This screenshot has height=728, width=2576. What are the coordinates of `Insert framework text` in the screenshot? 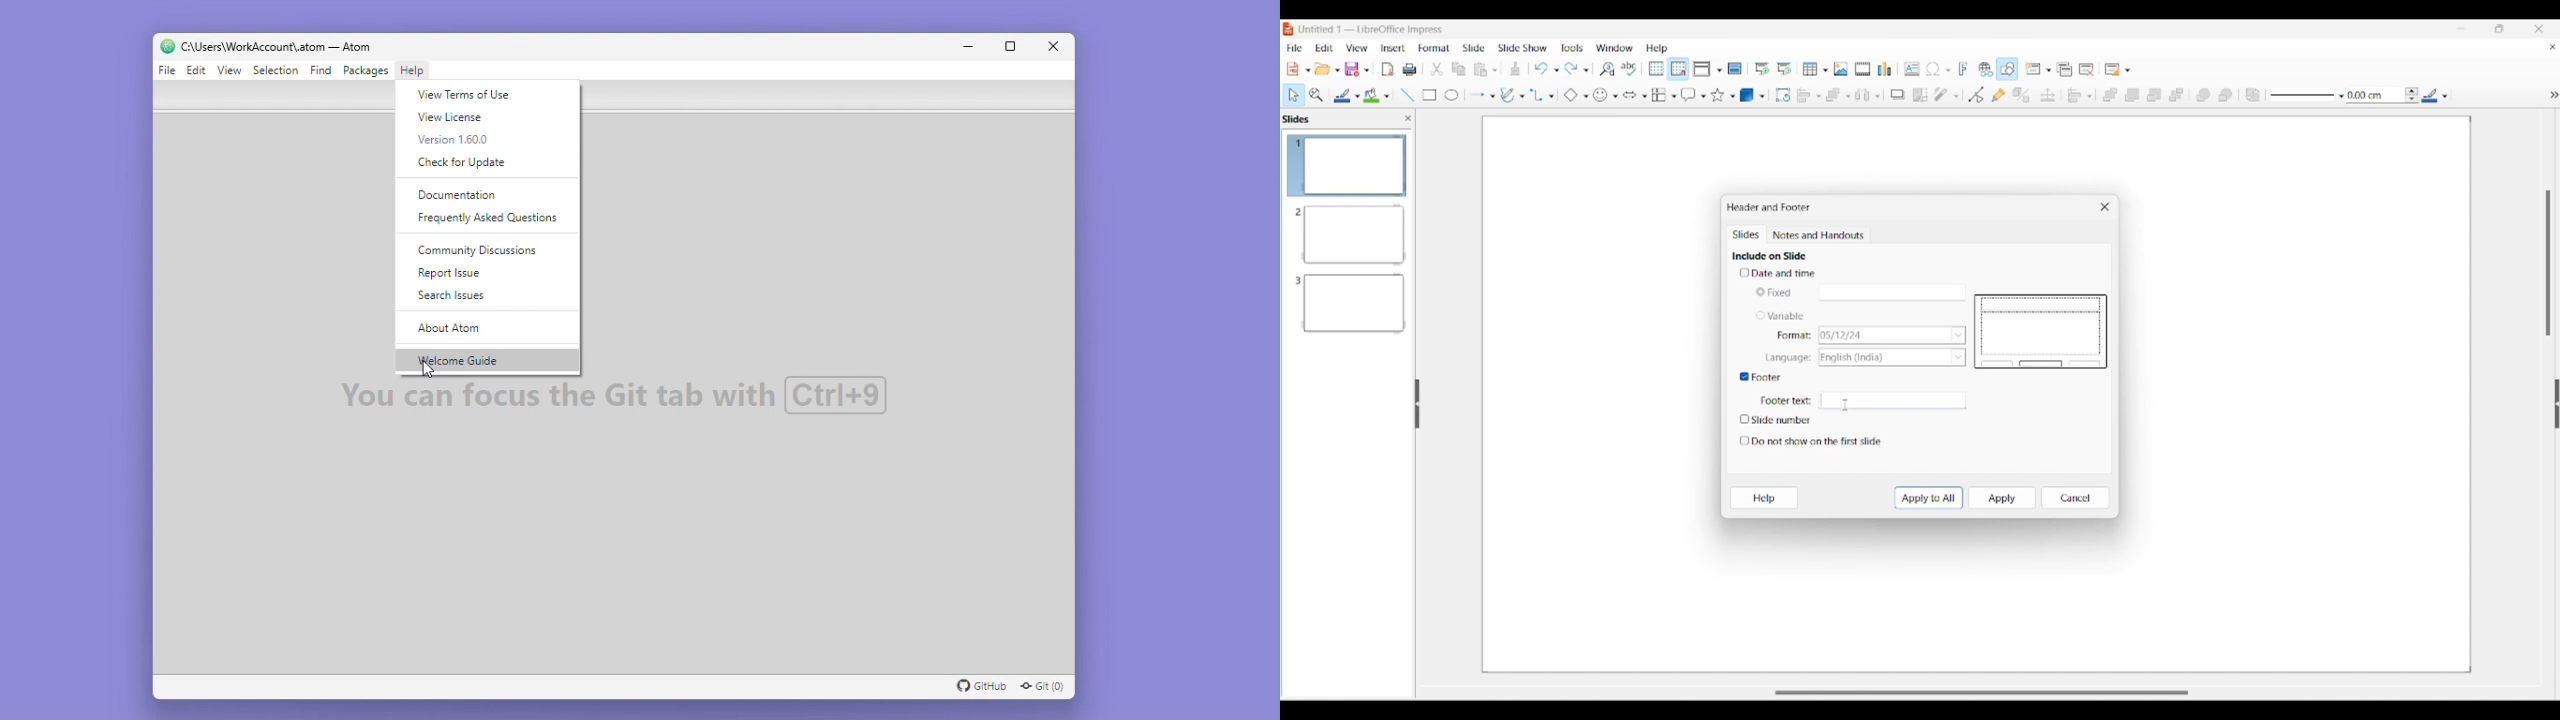 It's located at (1963, 69).